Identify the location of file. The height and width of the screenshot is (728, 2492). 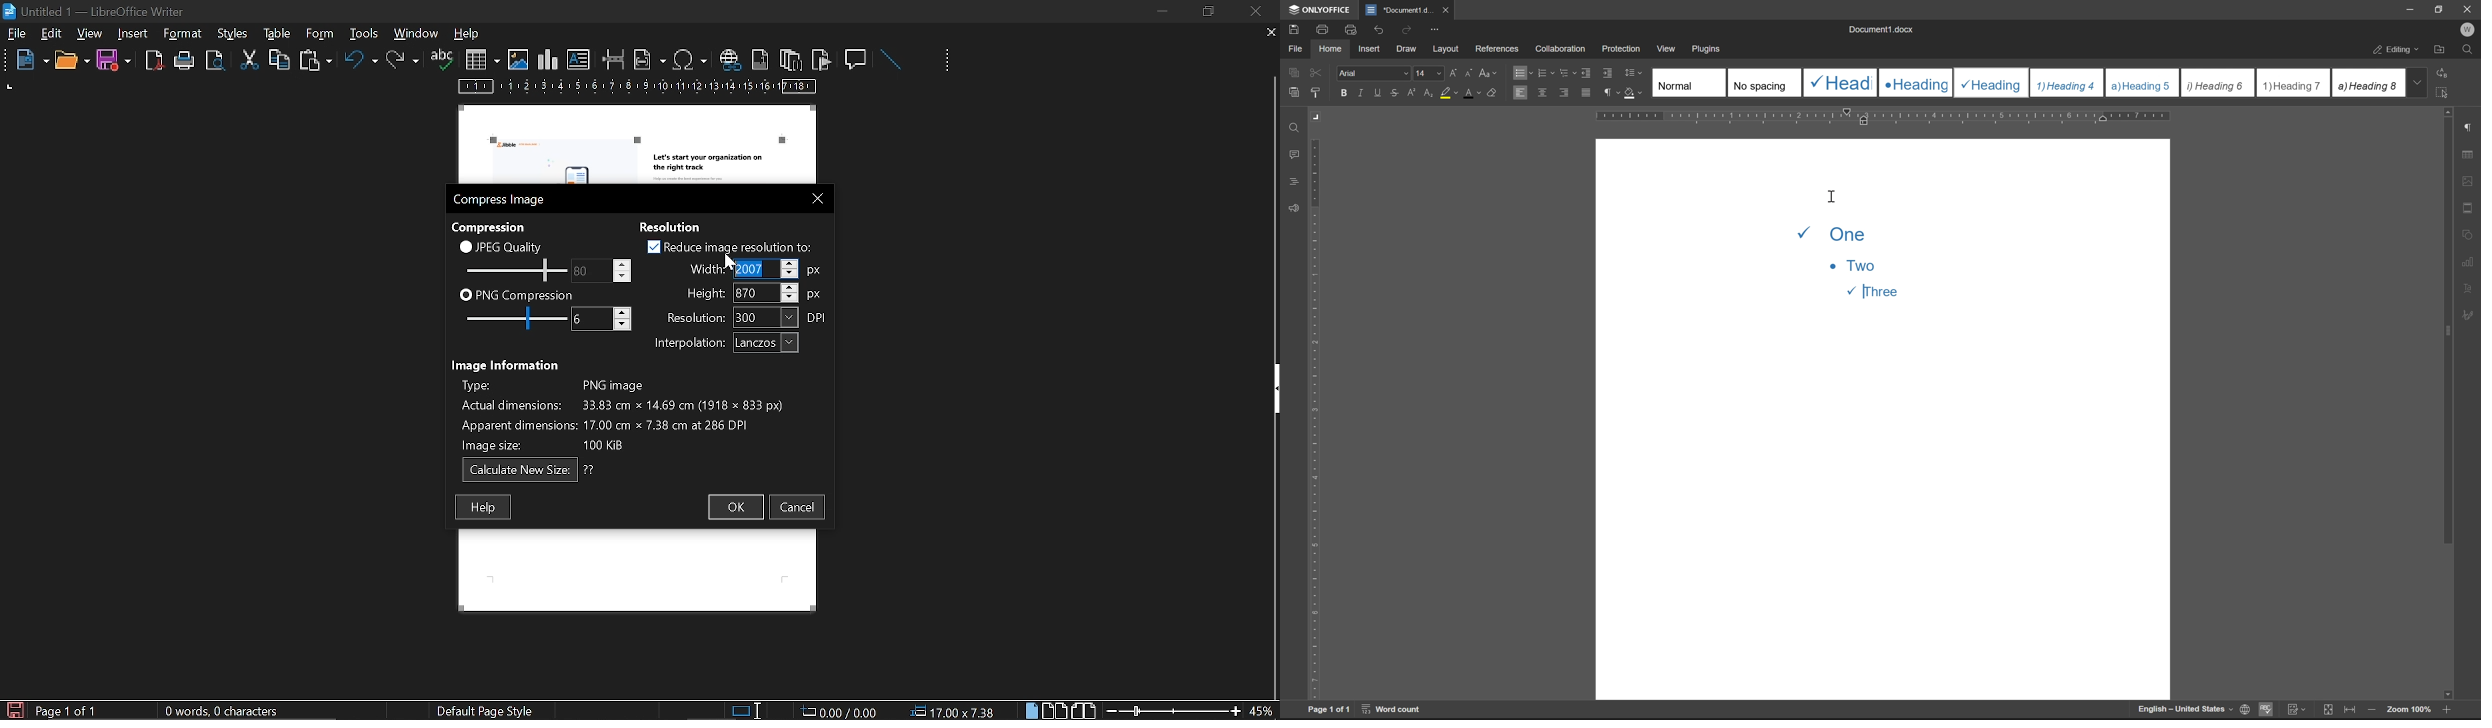
(17, 35).